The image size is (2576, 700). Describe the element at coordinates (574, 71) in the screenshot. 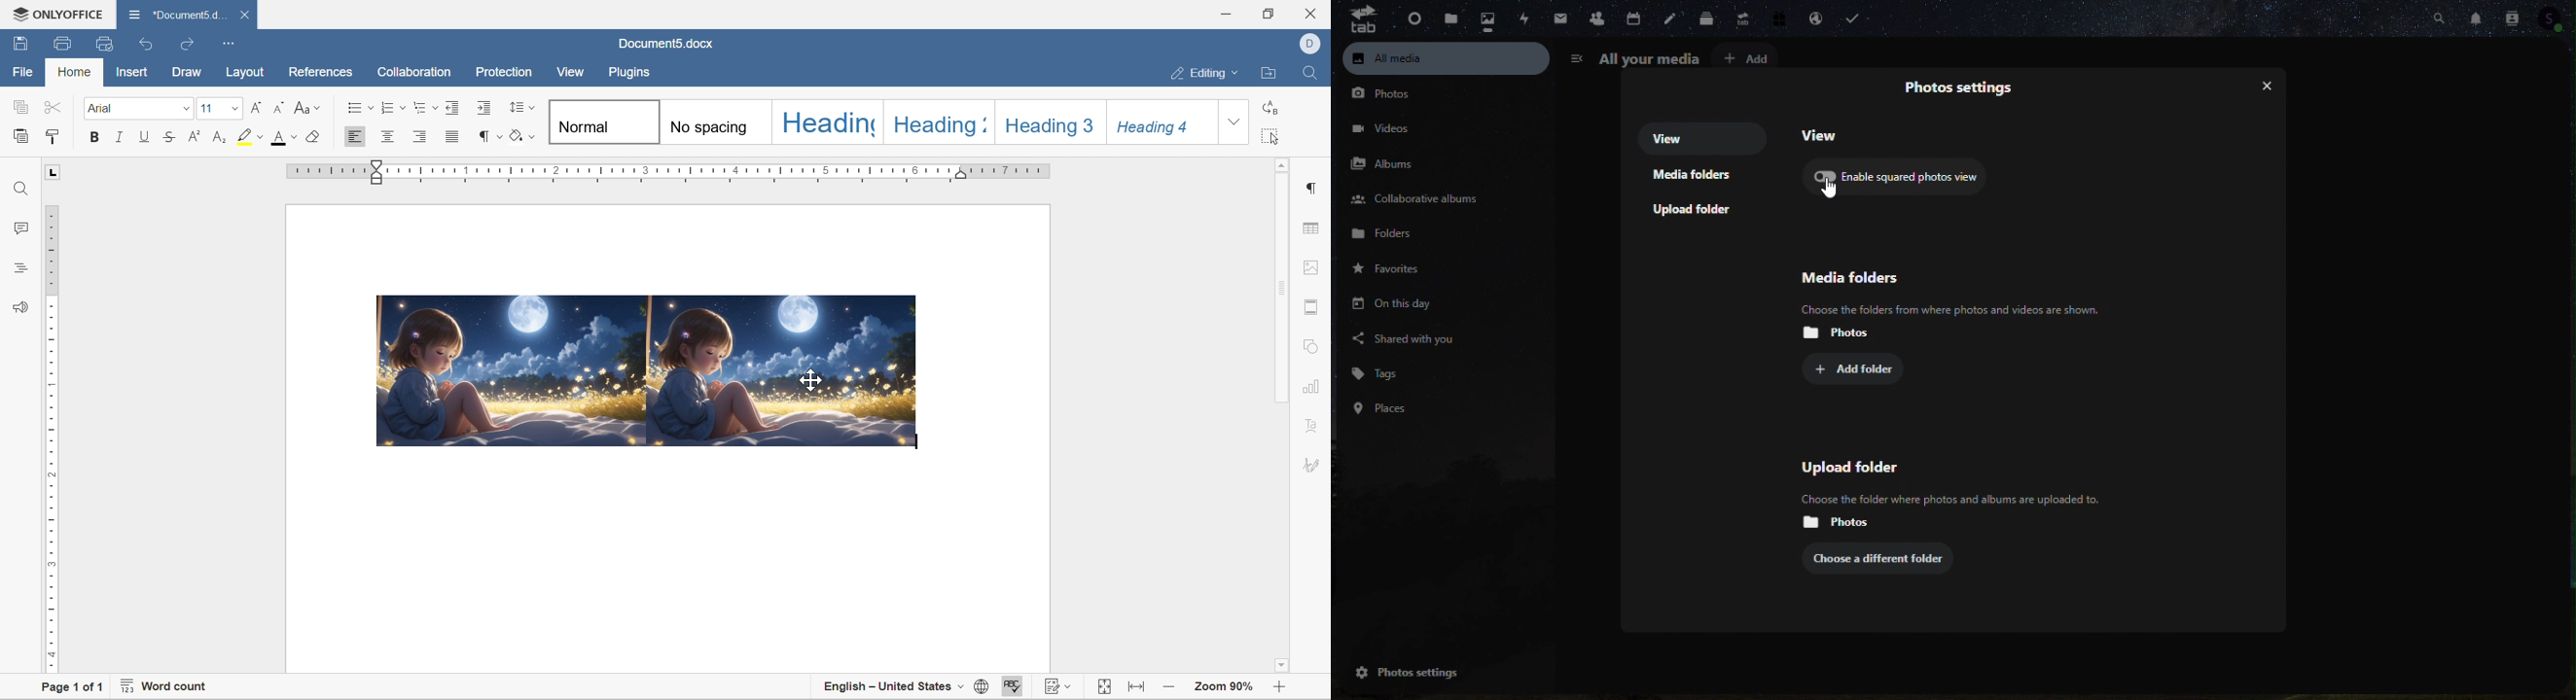

I see `view` at that location.